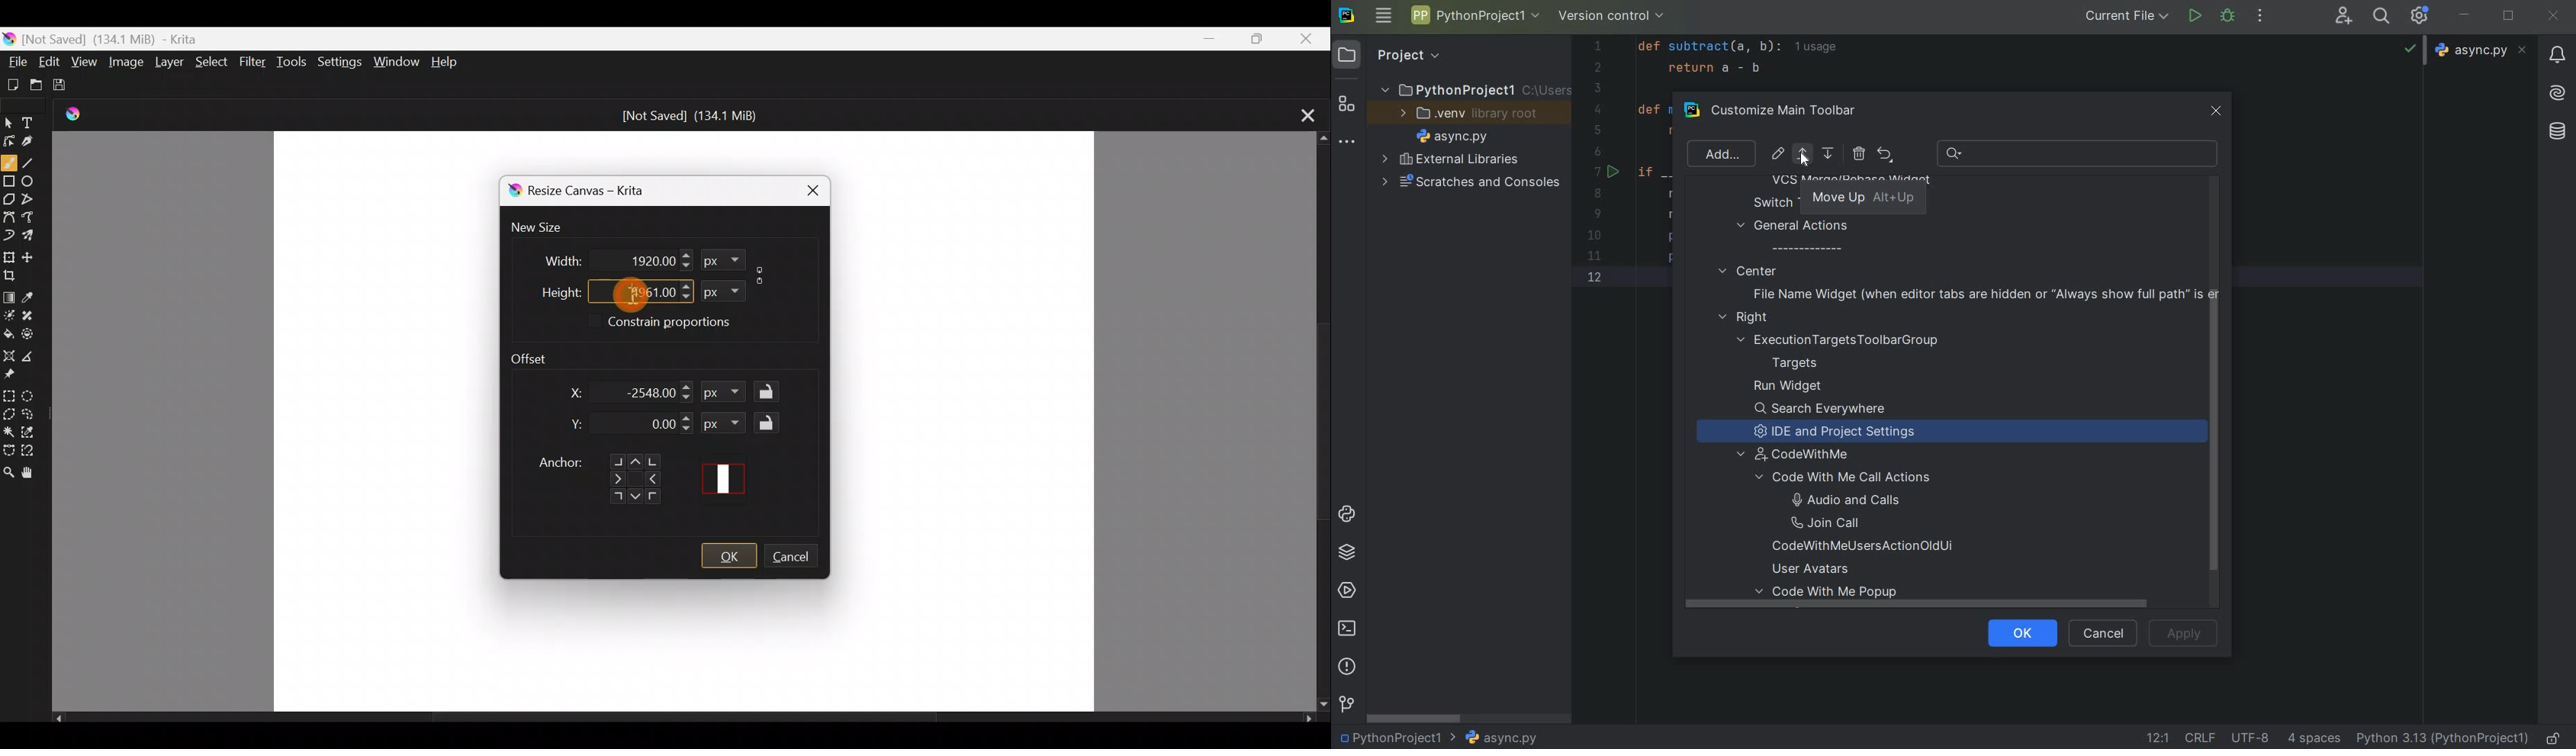 The height and width of the screenshot is (756, 2576). I want to click on Constrain proportions, so click(687, 324).